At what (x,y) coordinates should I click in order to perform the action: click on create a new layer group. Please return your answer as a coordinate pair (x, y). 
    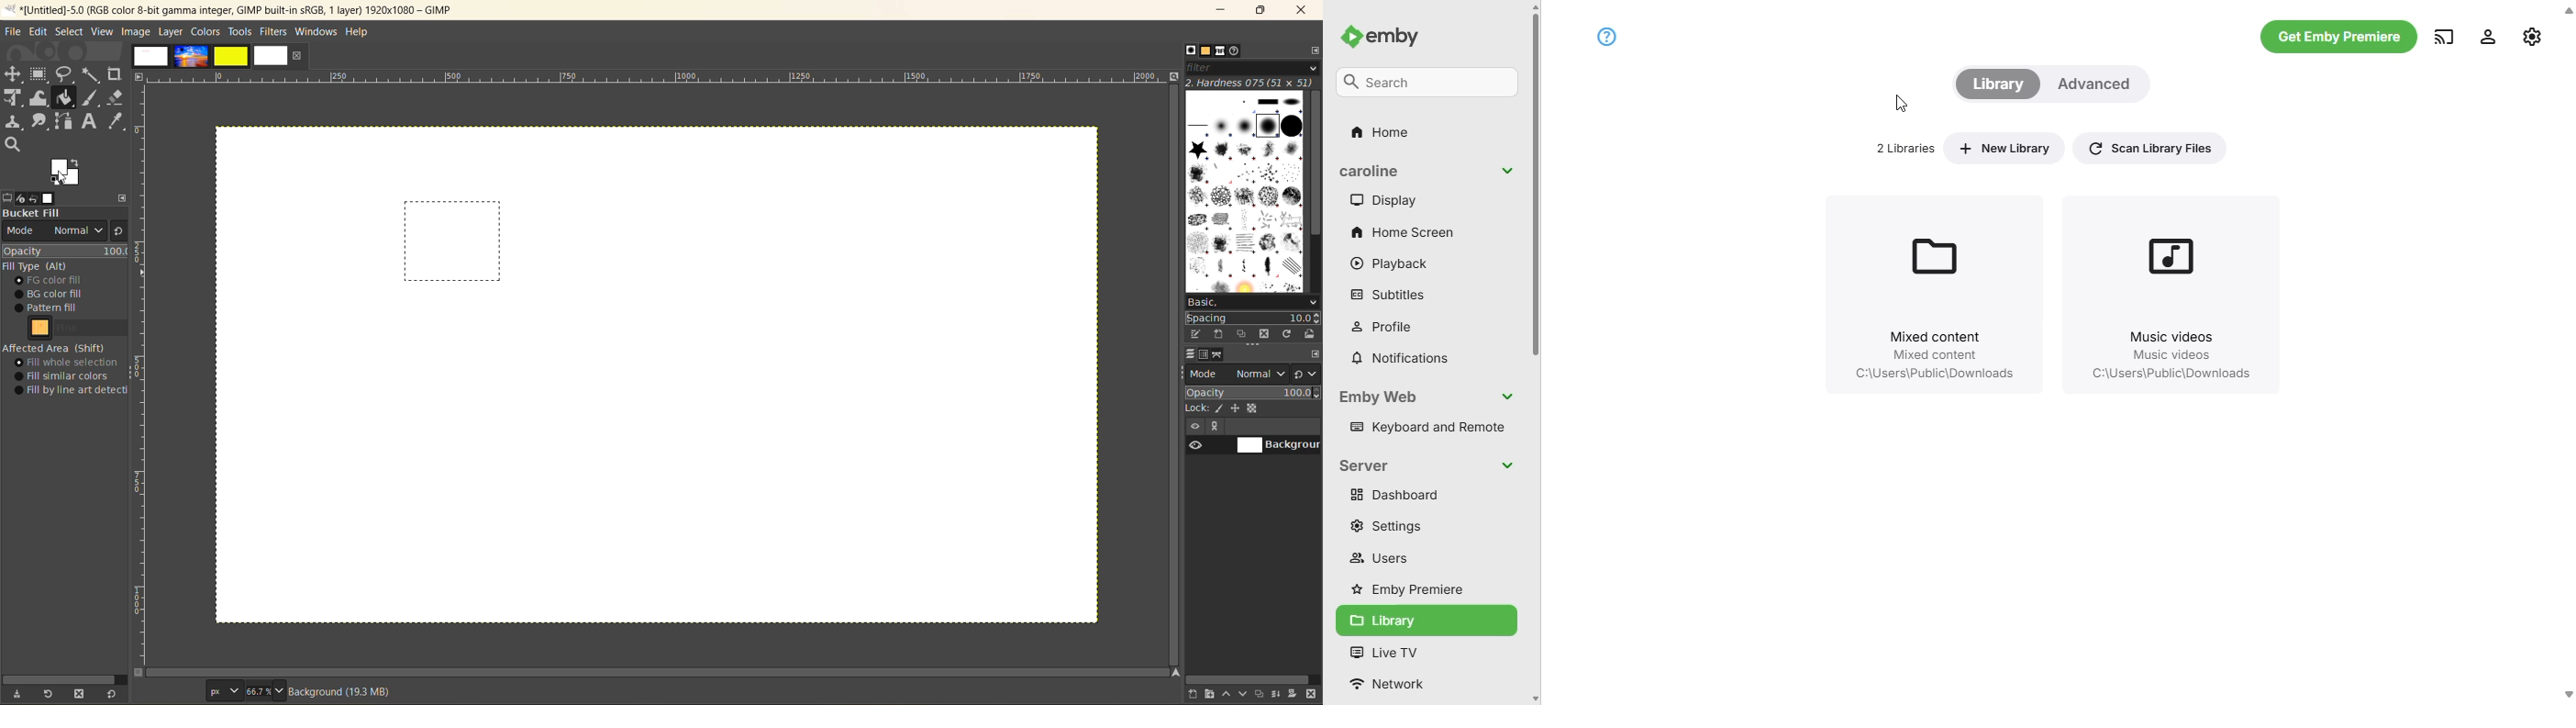
    Looking at the image, I should click on (1213, 695).